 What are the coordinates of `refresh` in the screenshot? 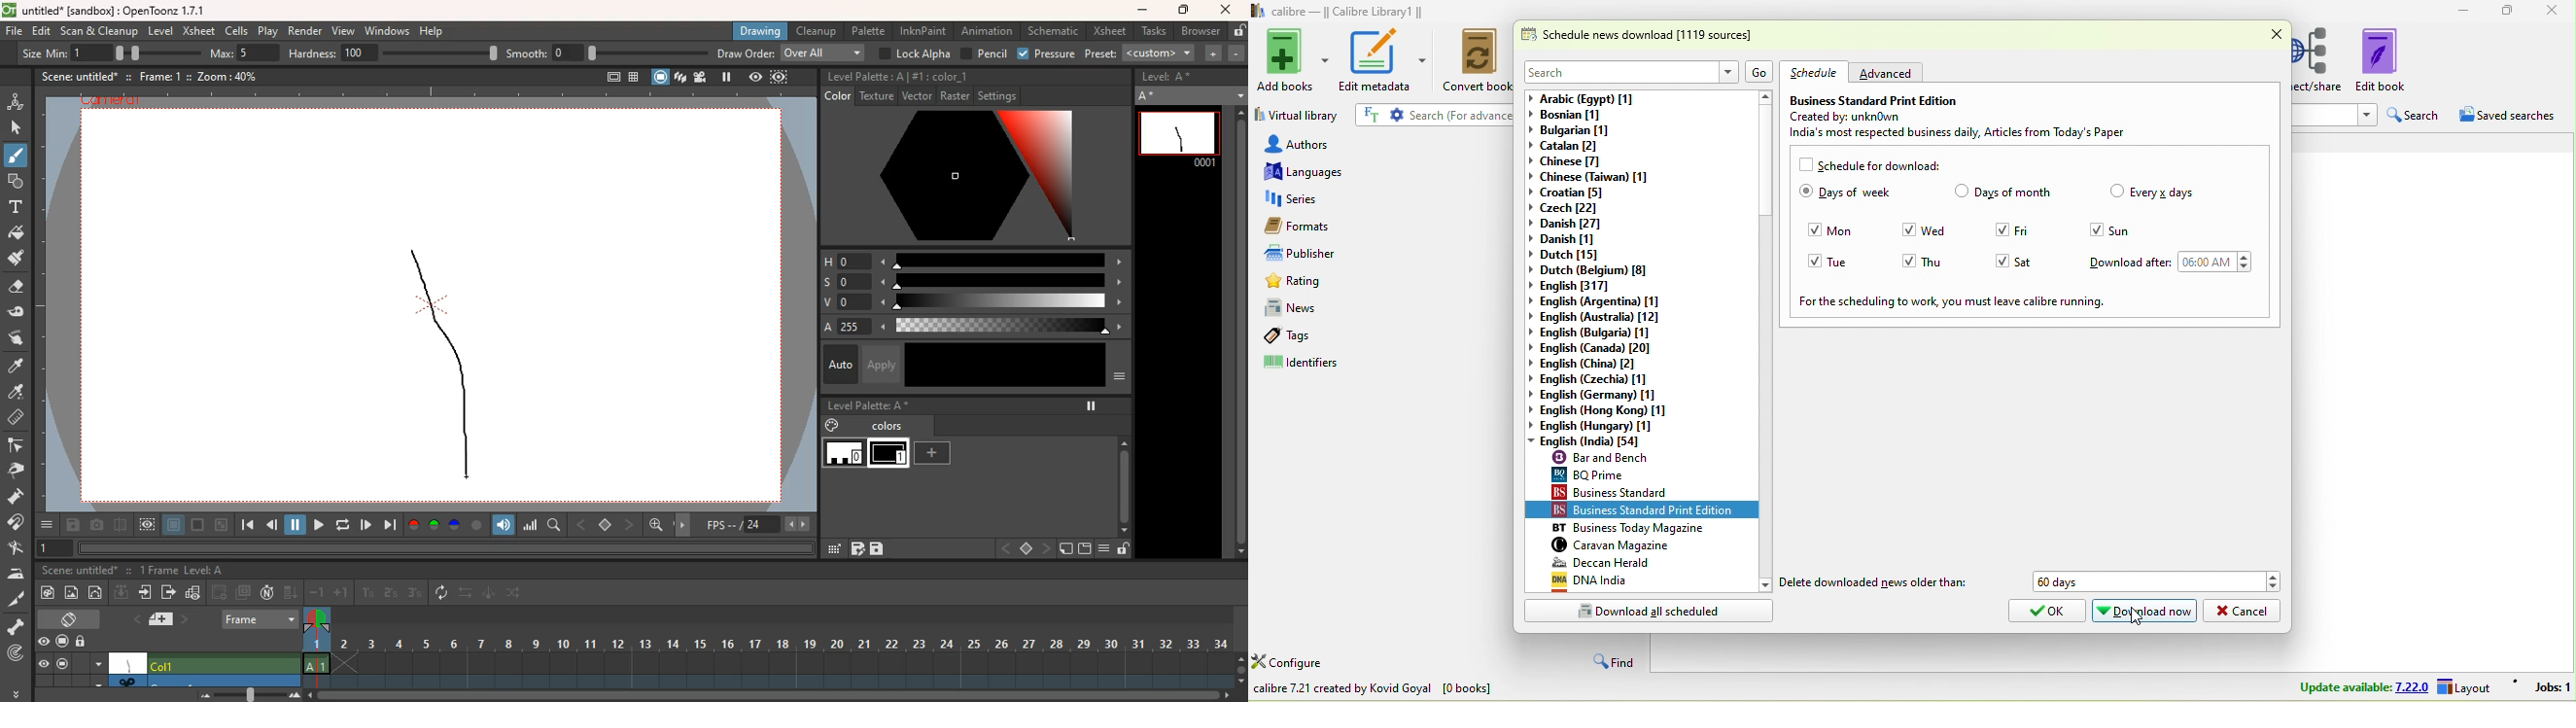 It's located at (442, 592).